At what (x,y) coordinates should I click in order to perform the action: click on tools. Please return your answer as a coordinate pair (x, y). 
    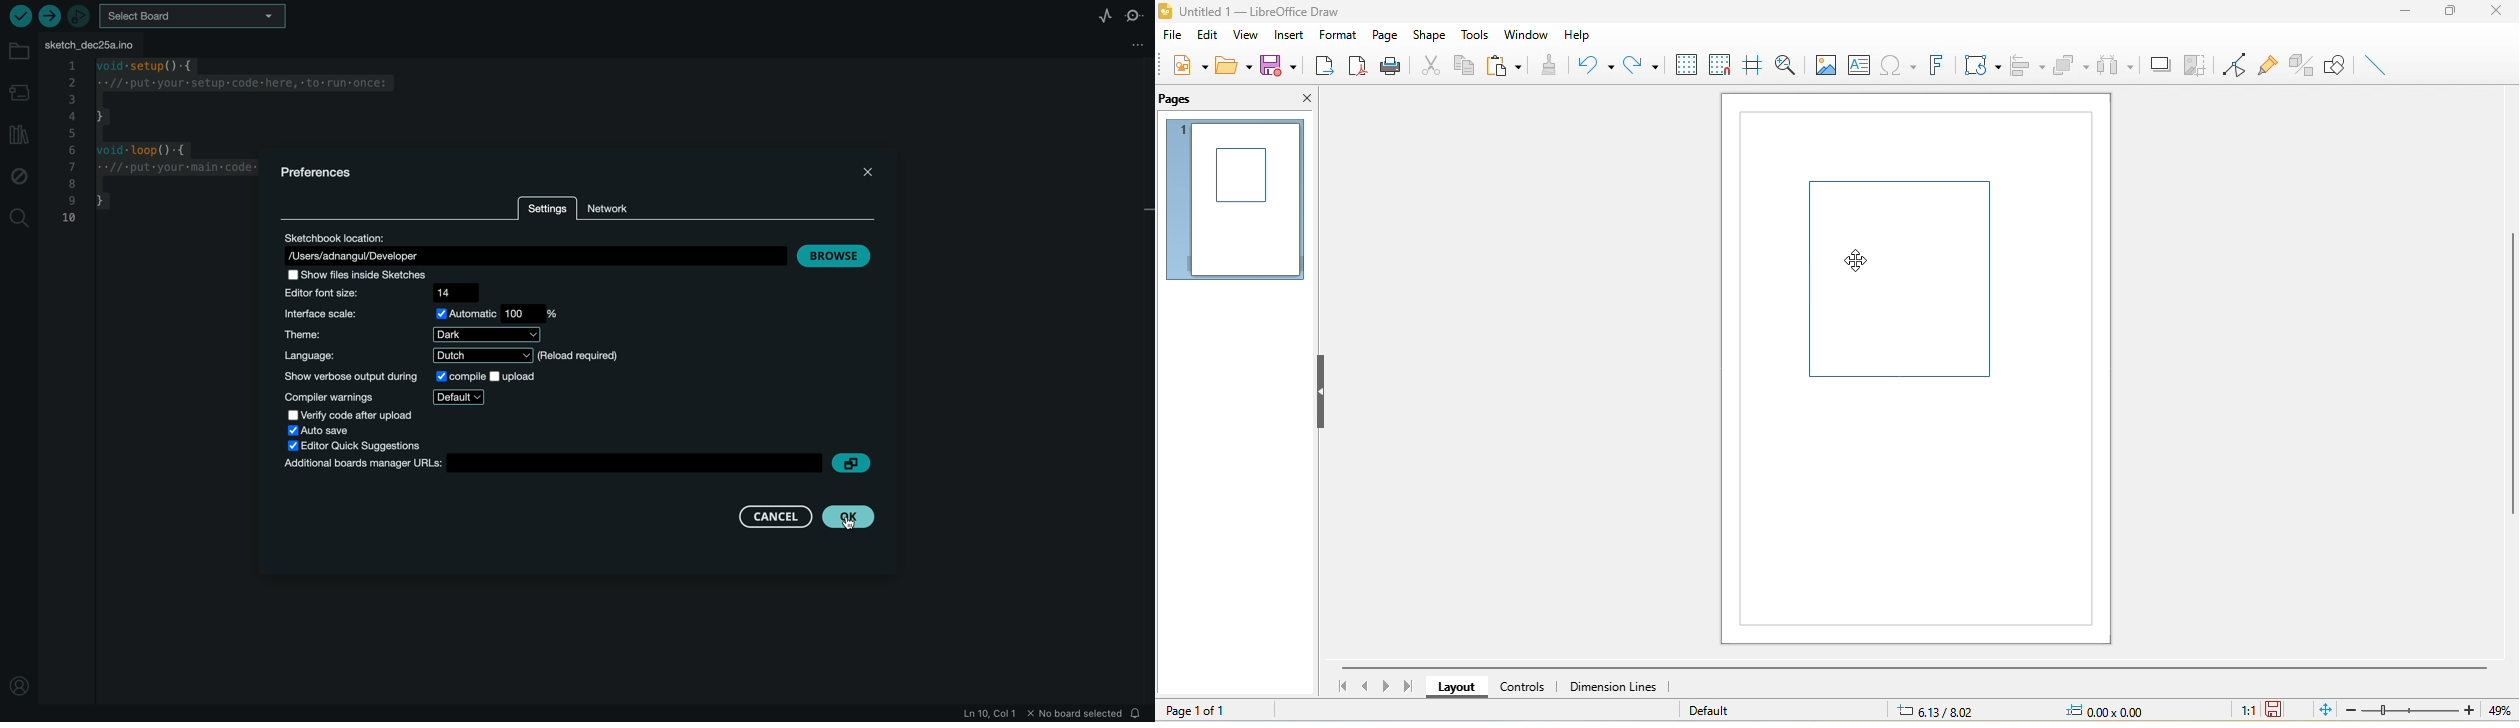
    Looking at the image, I should click on (1478, 33).